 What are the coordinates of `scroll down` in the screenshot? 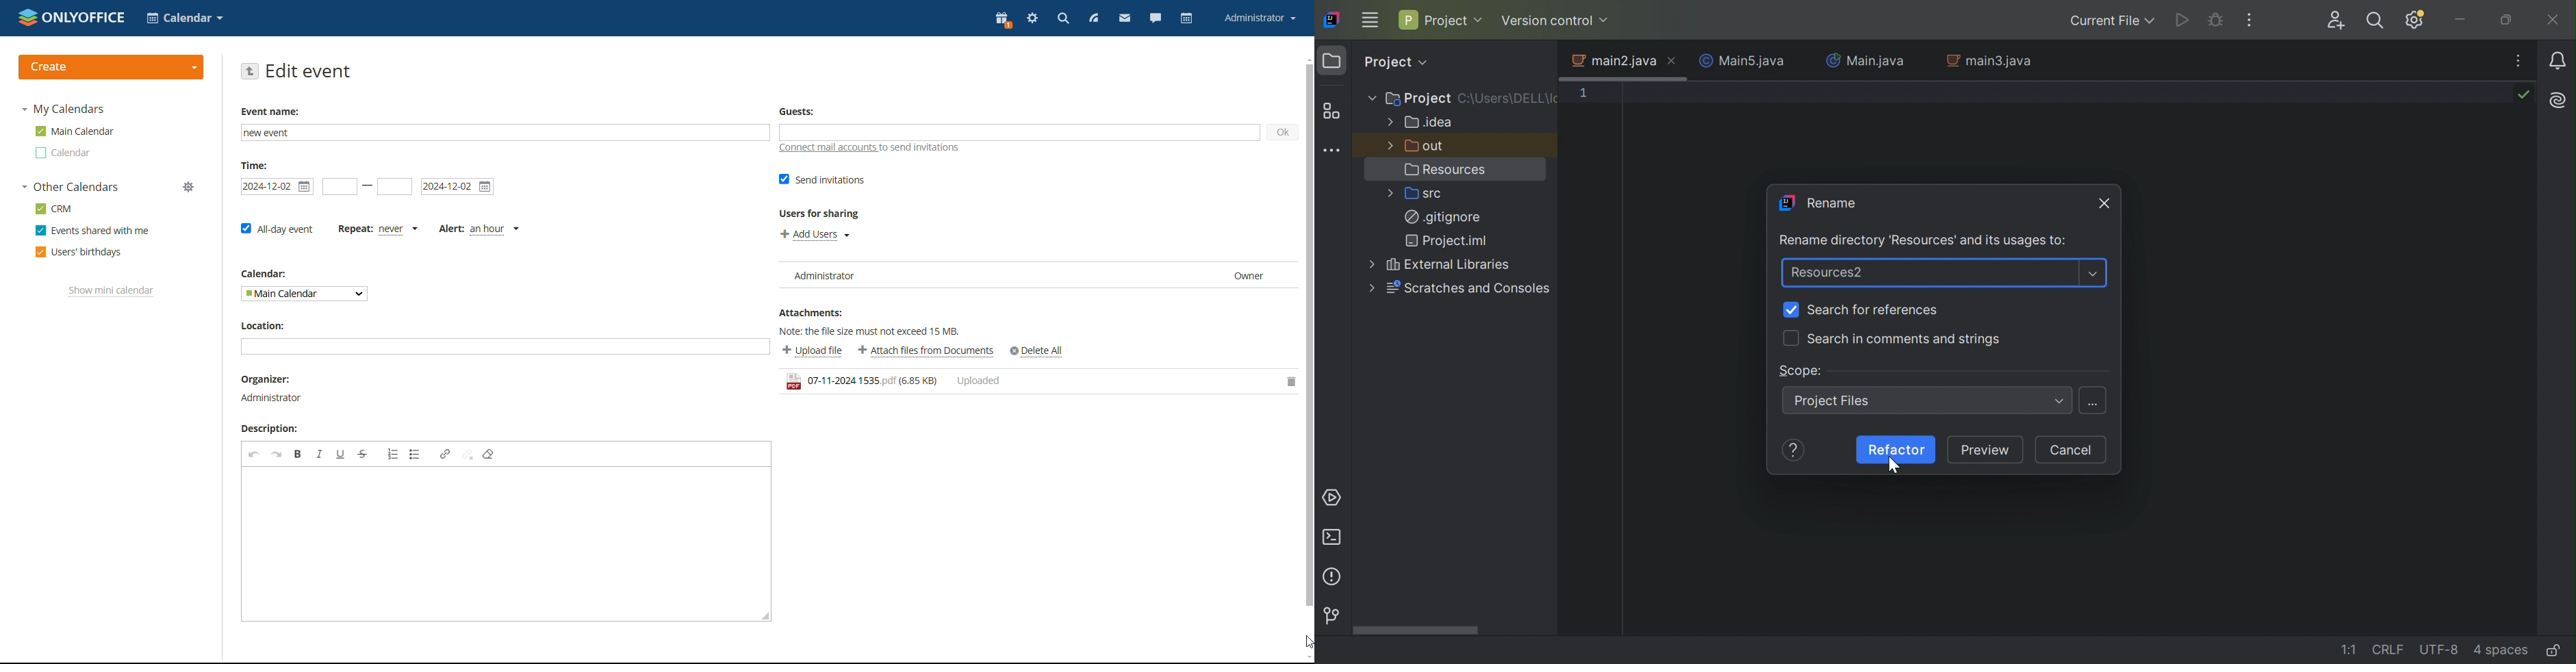 It's located at (1306, 659).